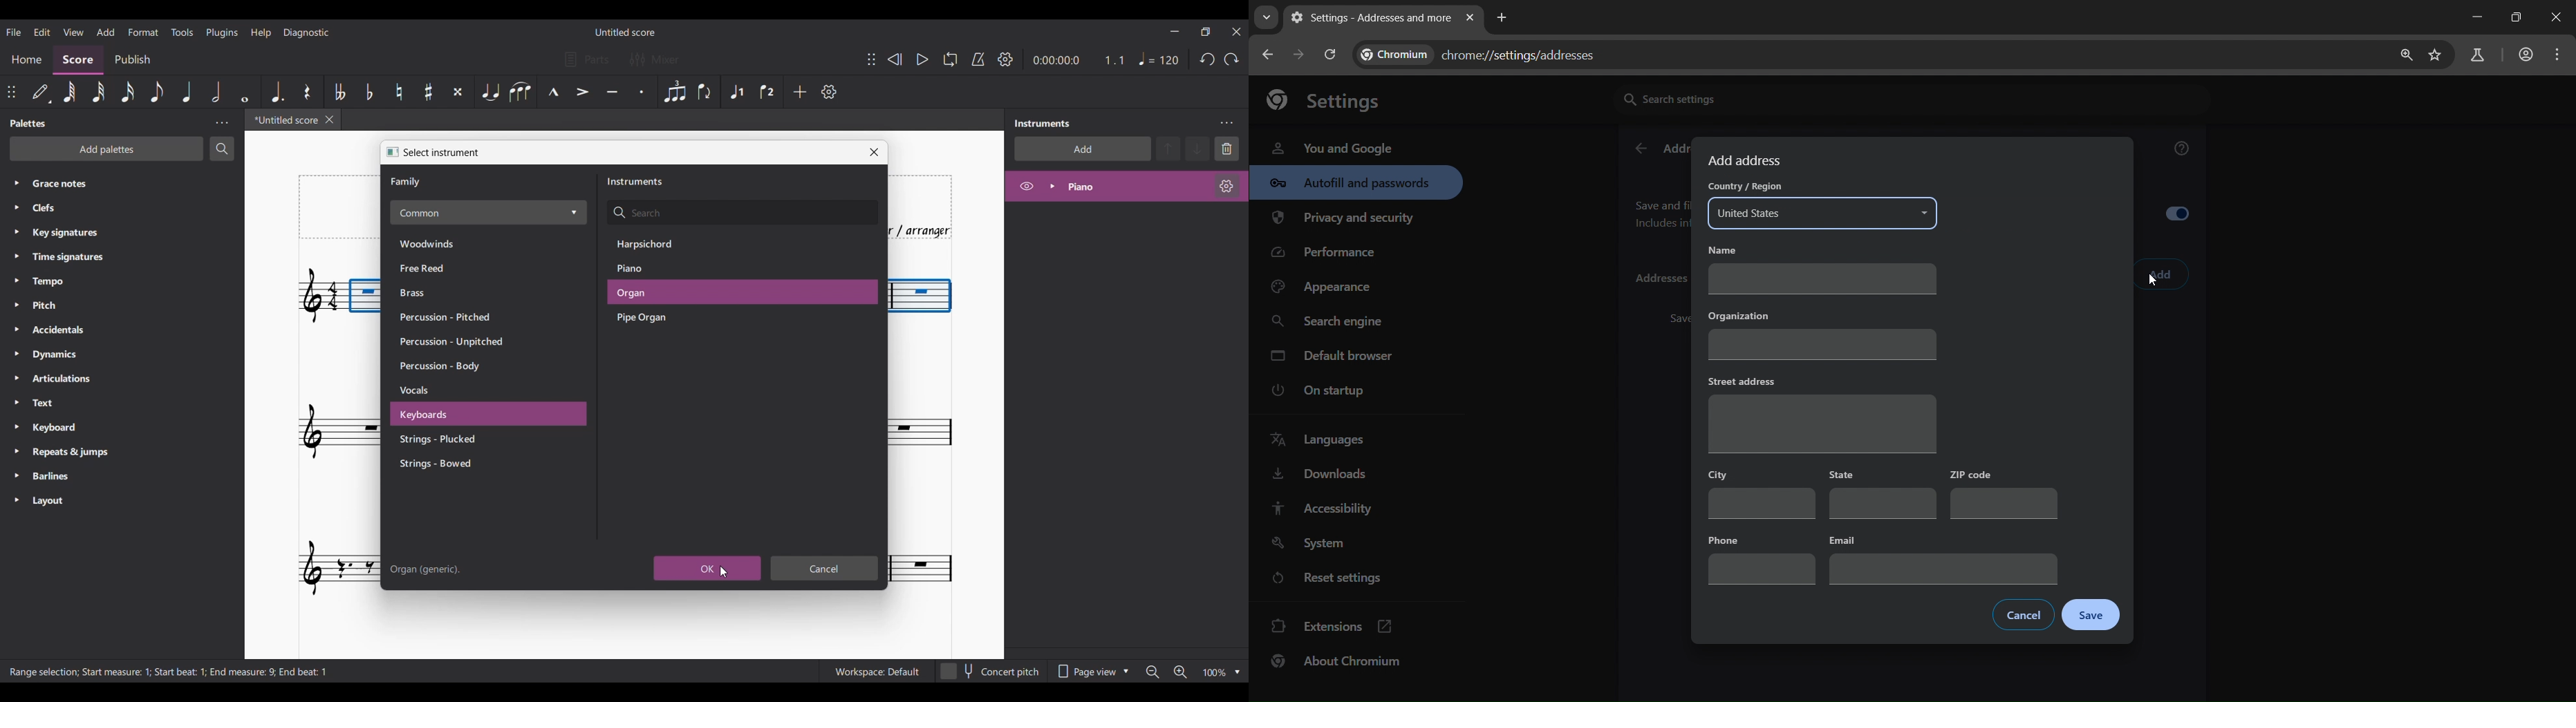 The width and height of the screenshot is (2576, 728). I want to click on Metronome, so click(978, 59).